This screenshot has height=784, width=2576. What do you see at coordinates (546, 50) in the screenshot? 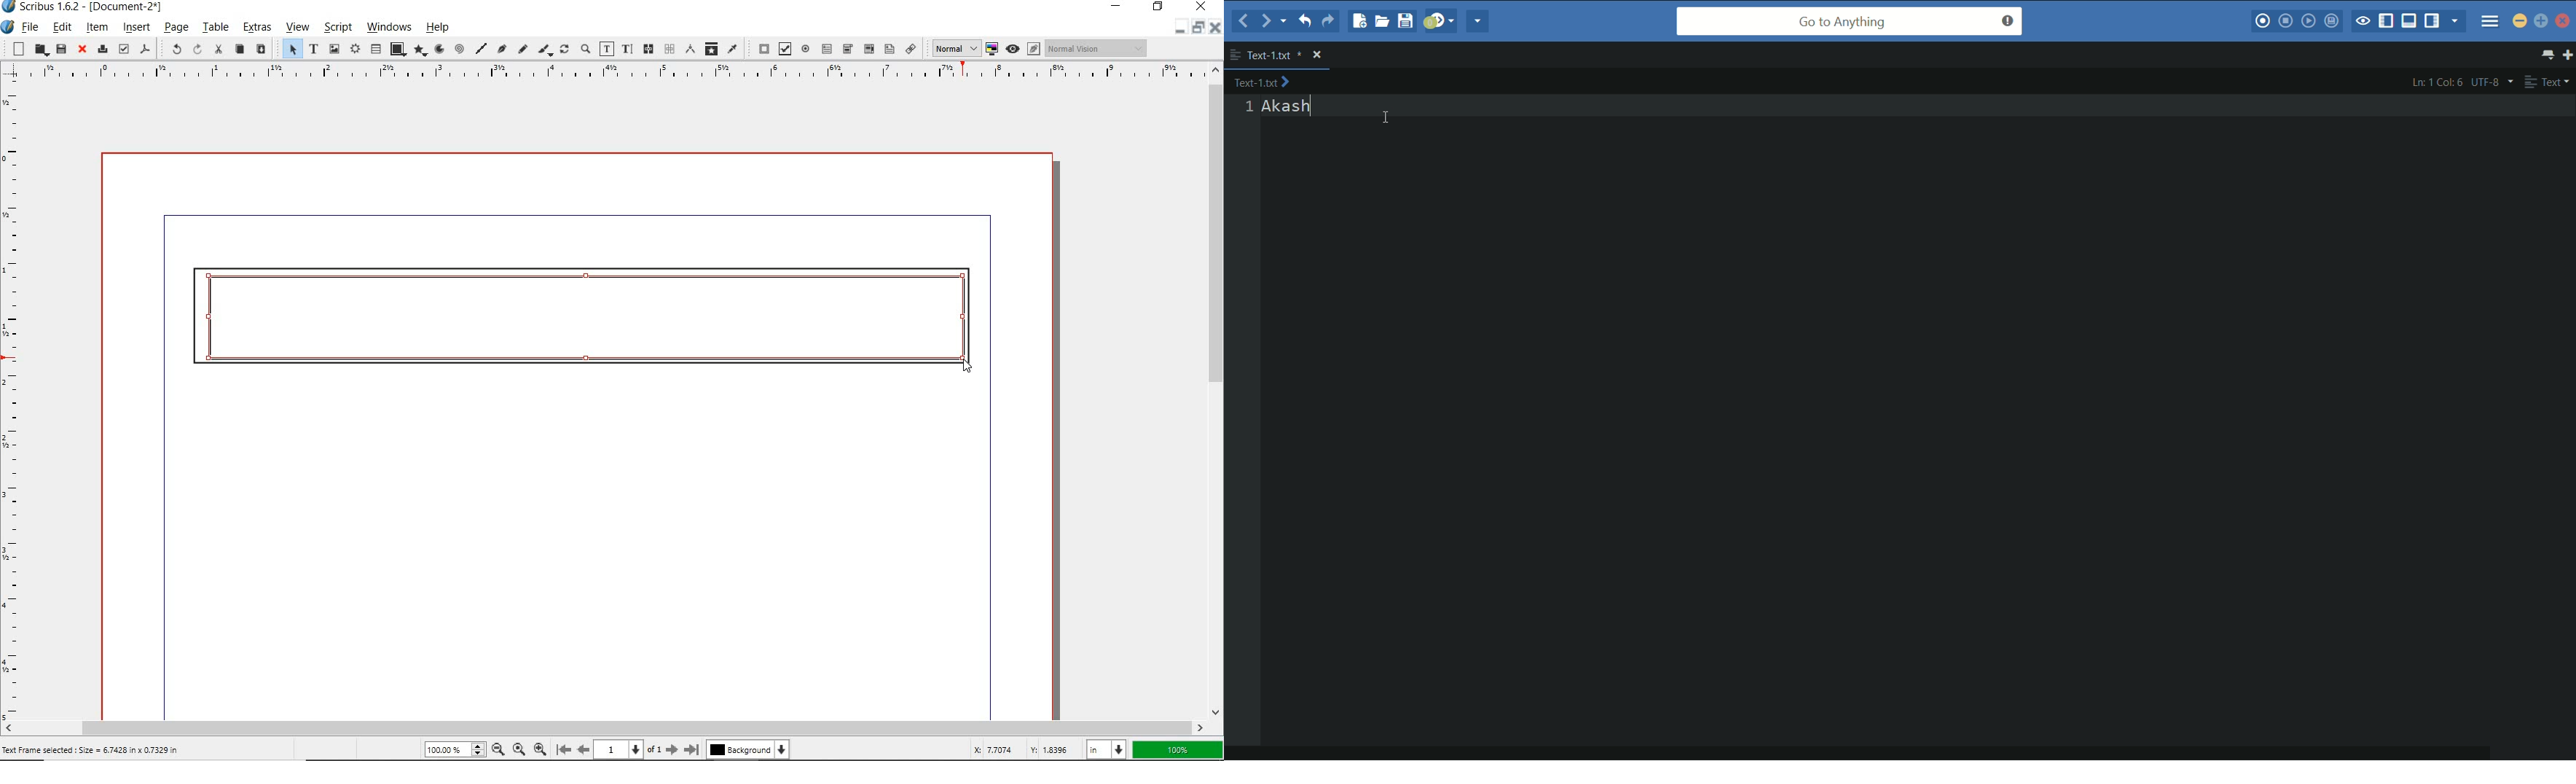
I see `calligraphic line` at bounding box center [546, 50].